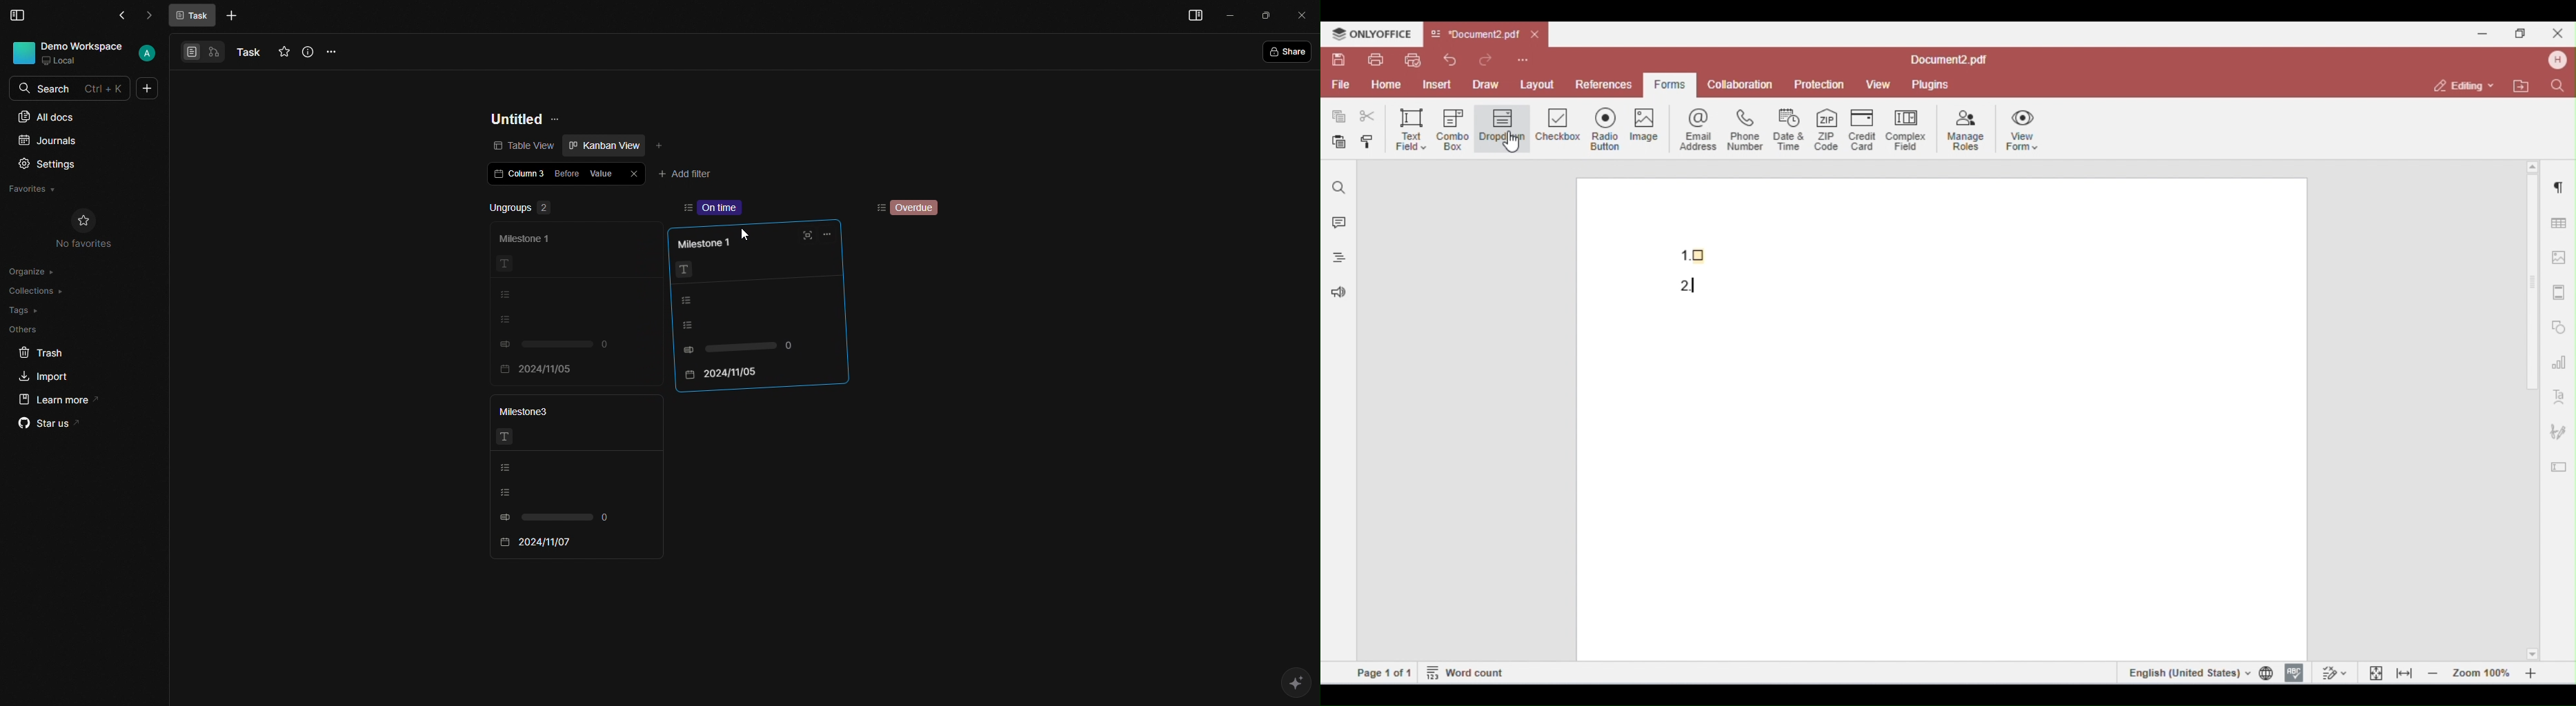 The image size is (2576, 728). Describe the element at coordinates (1298, 685) in the screenshot. I see `AI` at that location.